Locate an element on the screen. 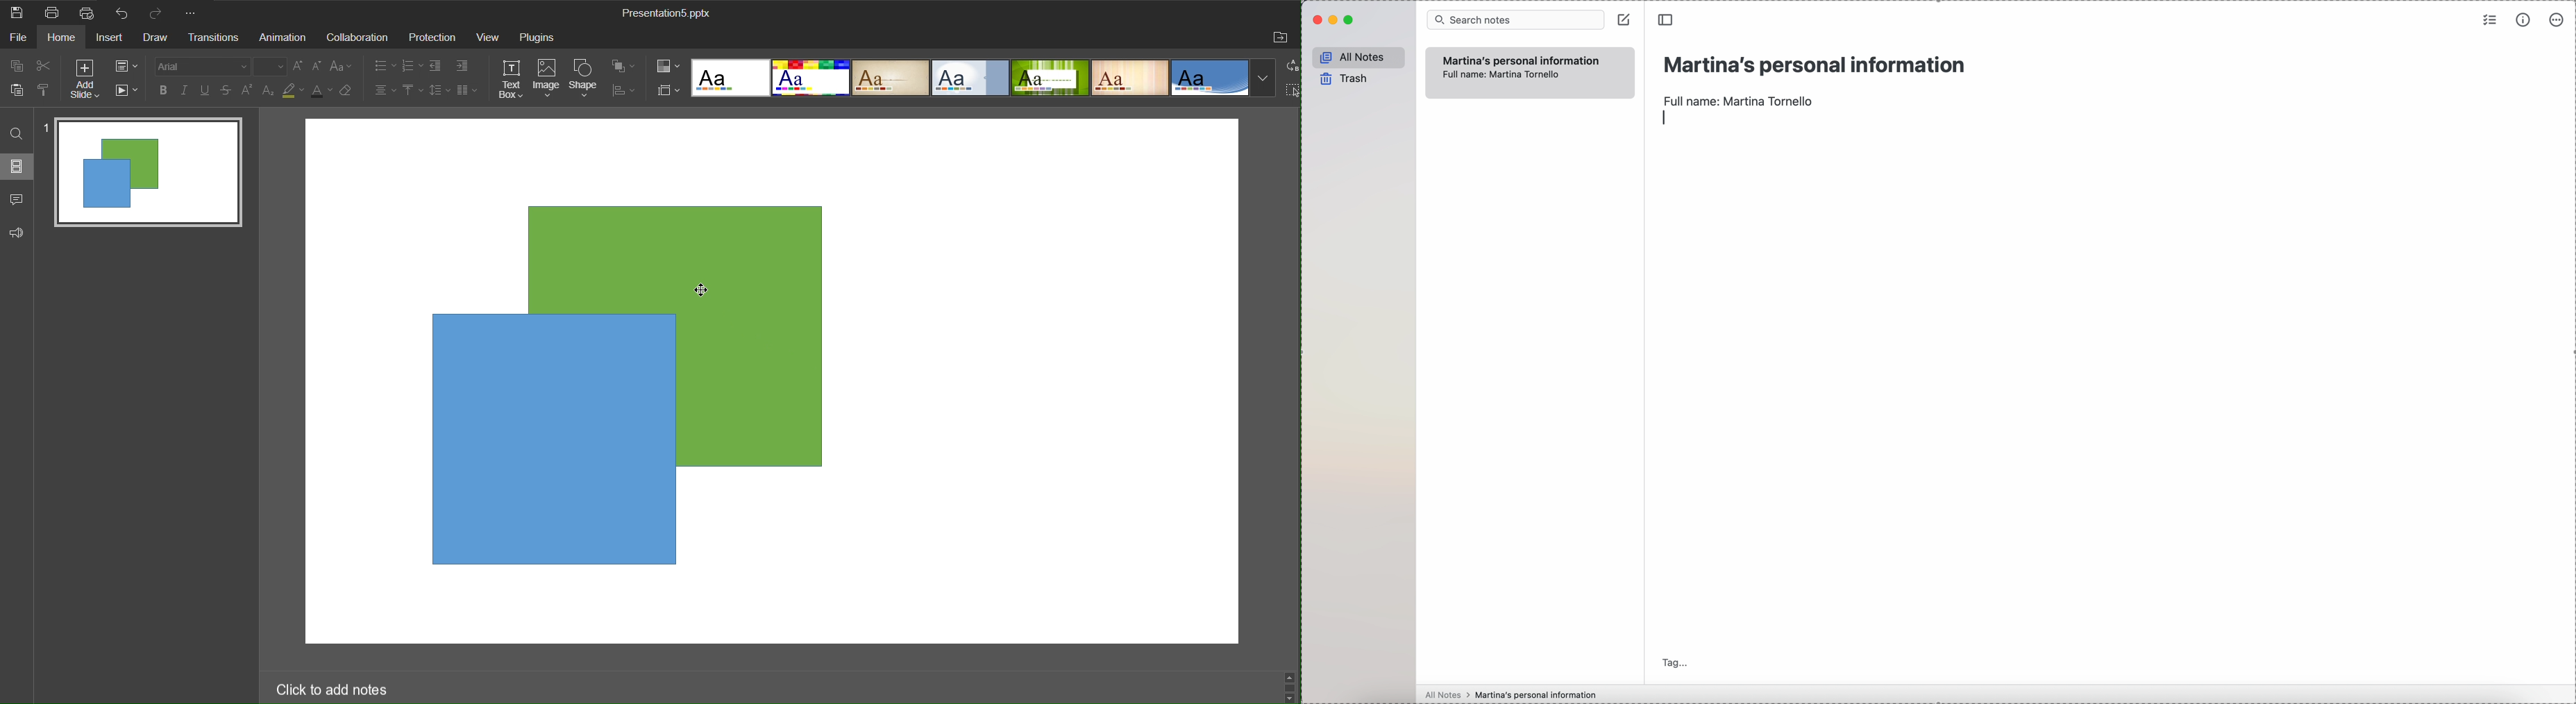  Column is located at coordinates (470, 92).